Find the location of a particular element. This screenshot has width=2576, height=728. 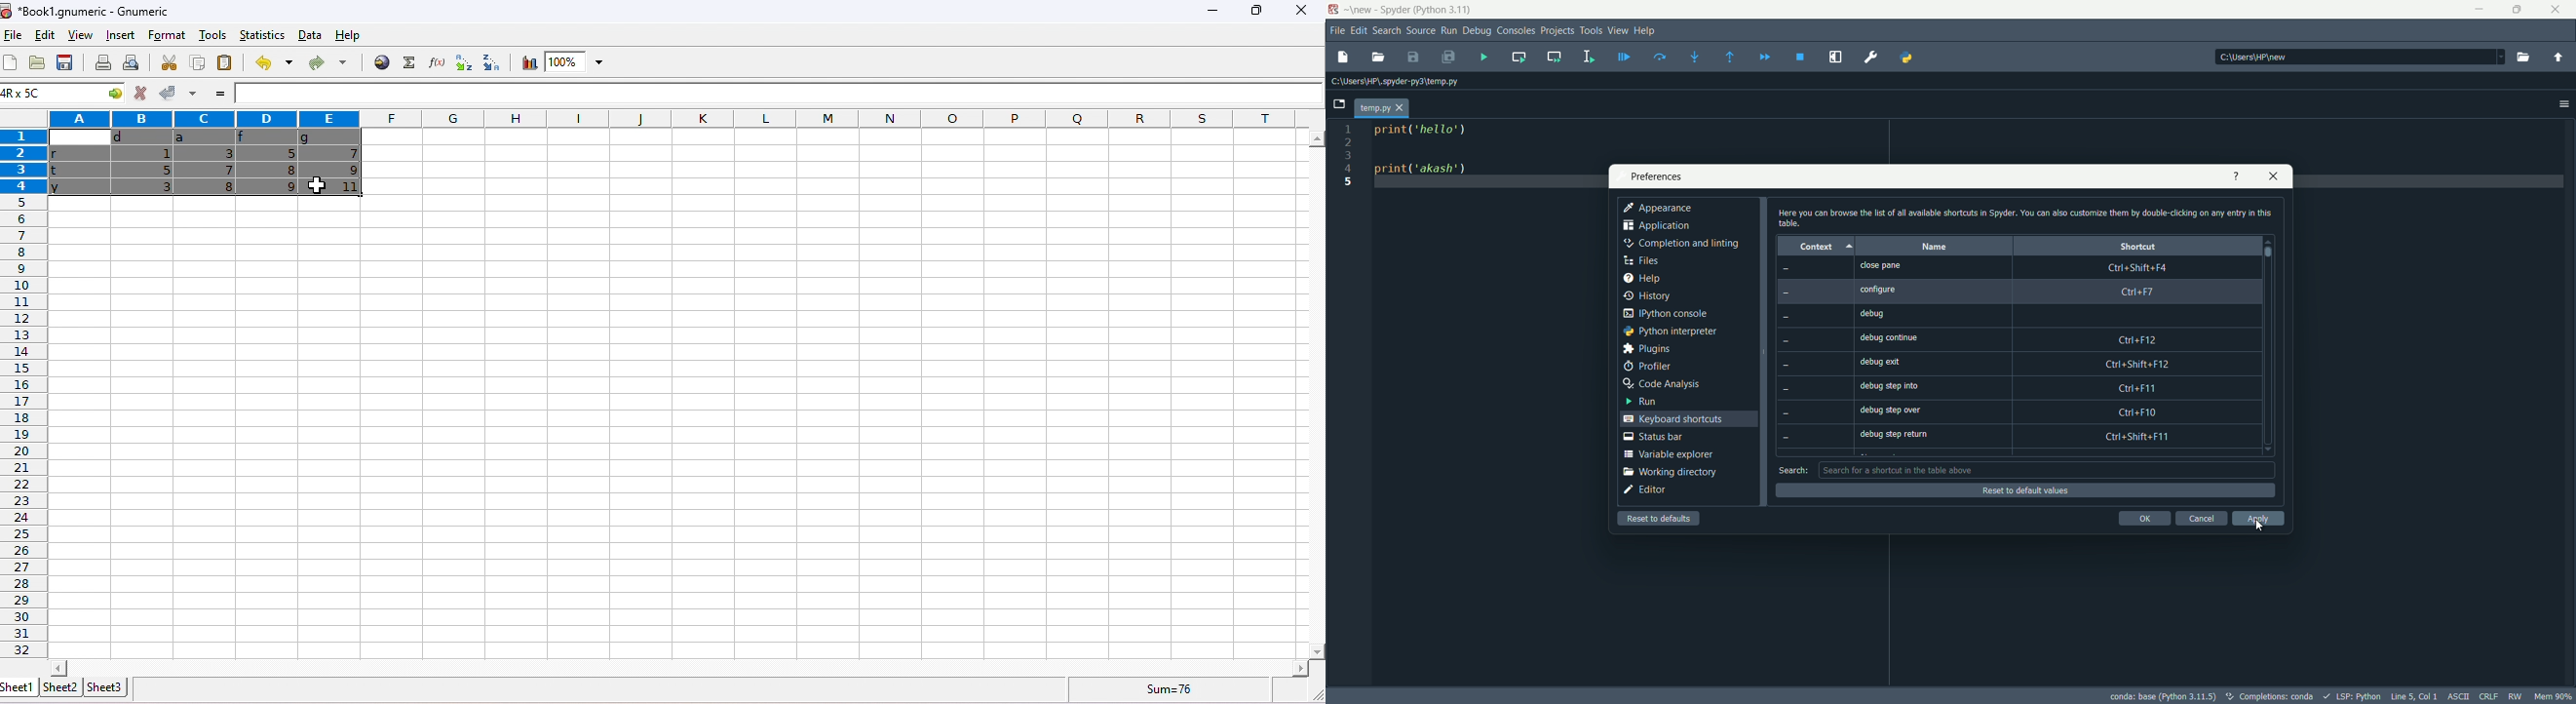

tools menu is located at coordinates (1591, 30).